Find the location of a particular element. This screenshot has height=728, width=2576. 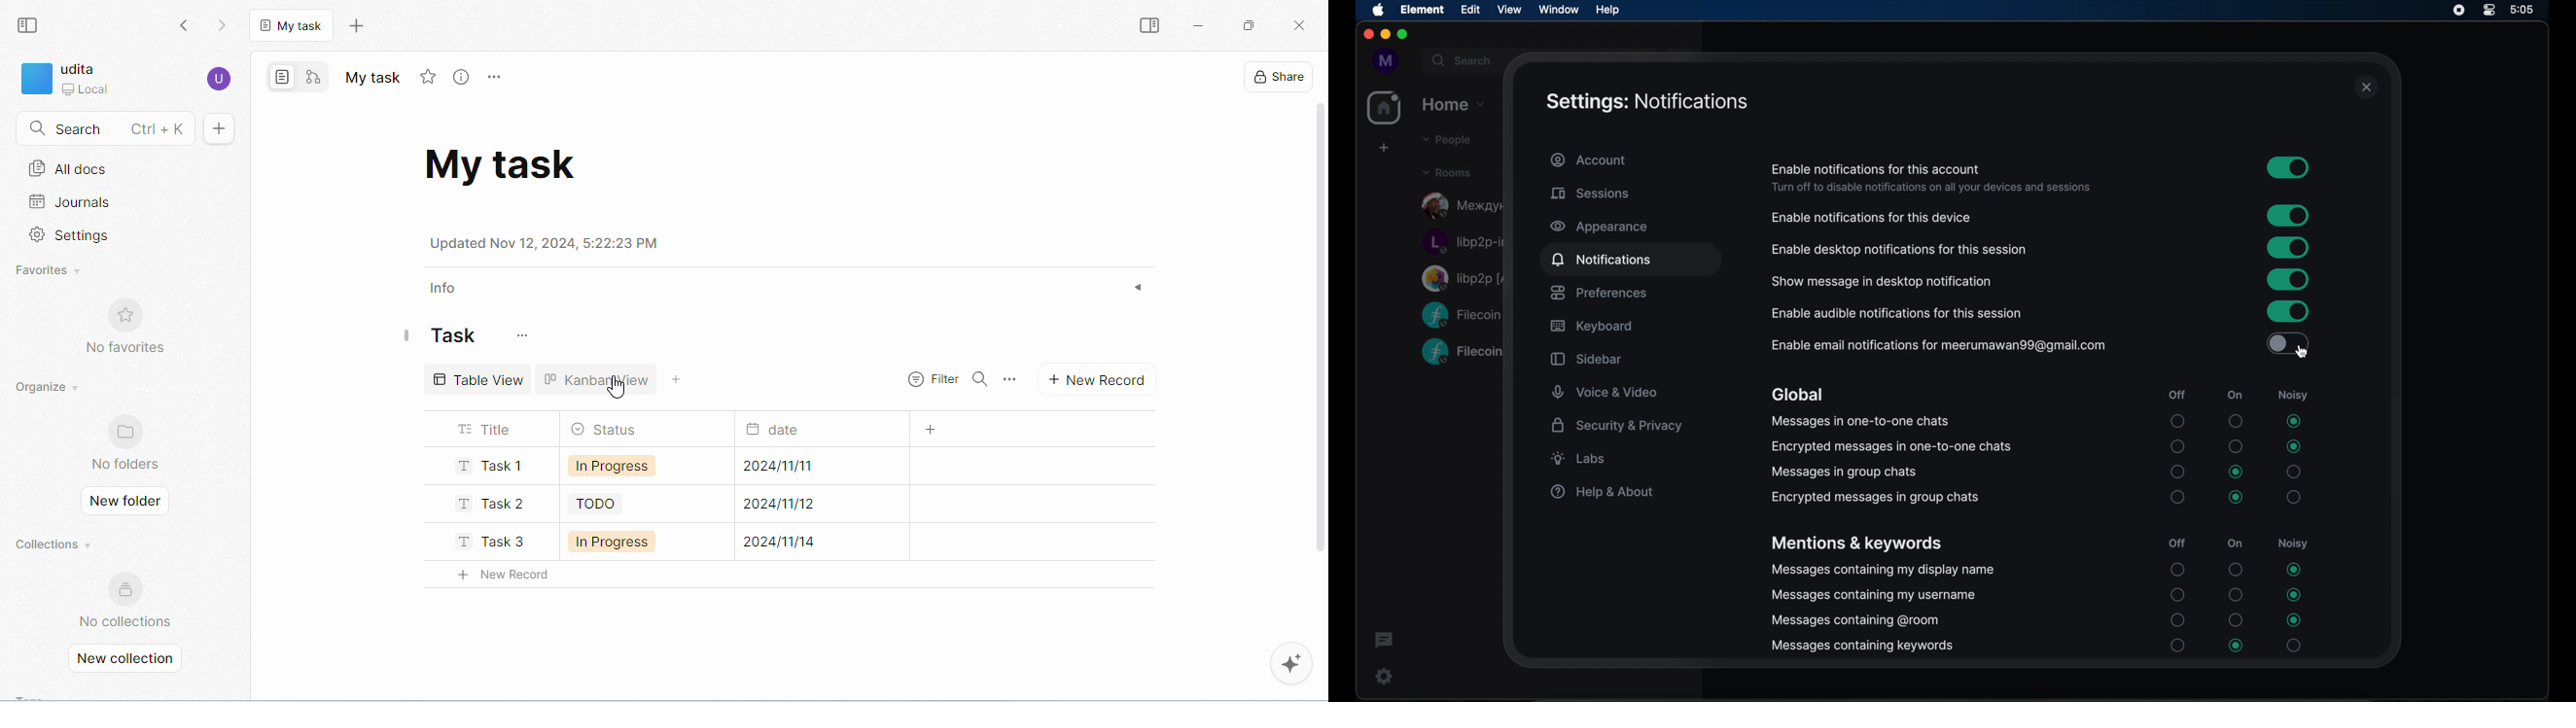

security and privacy is located at coordinates (1617, 425).